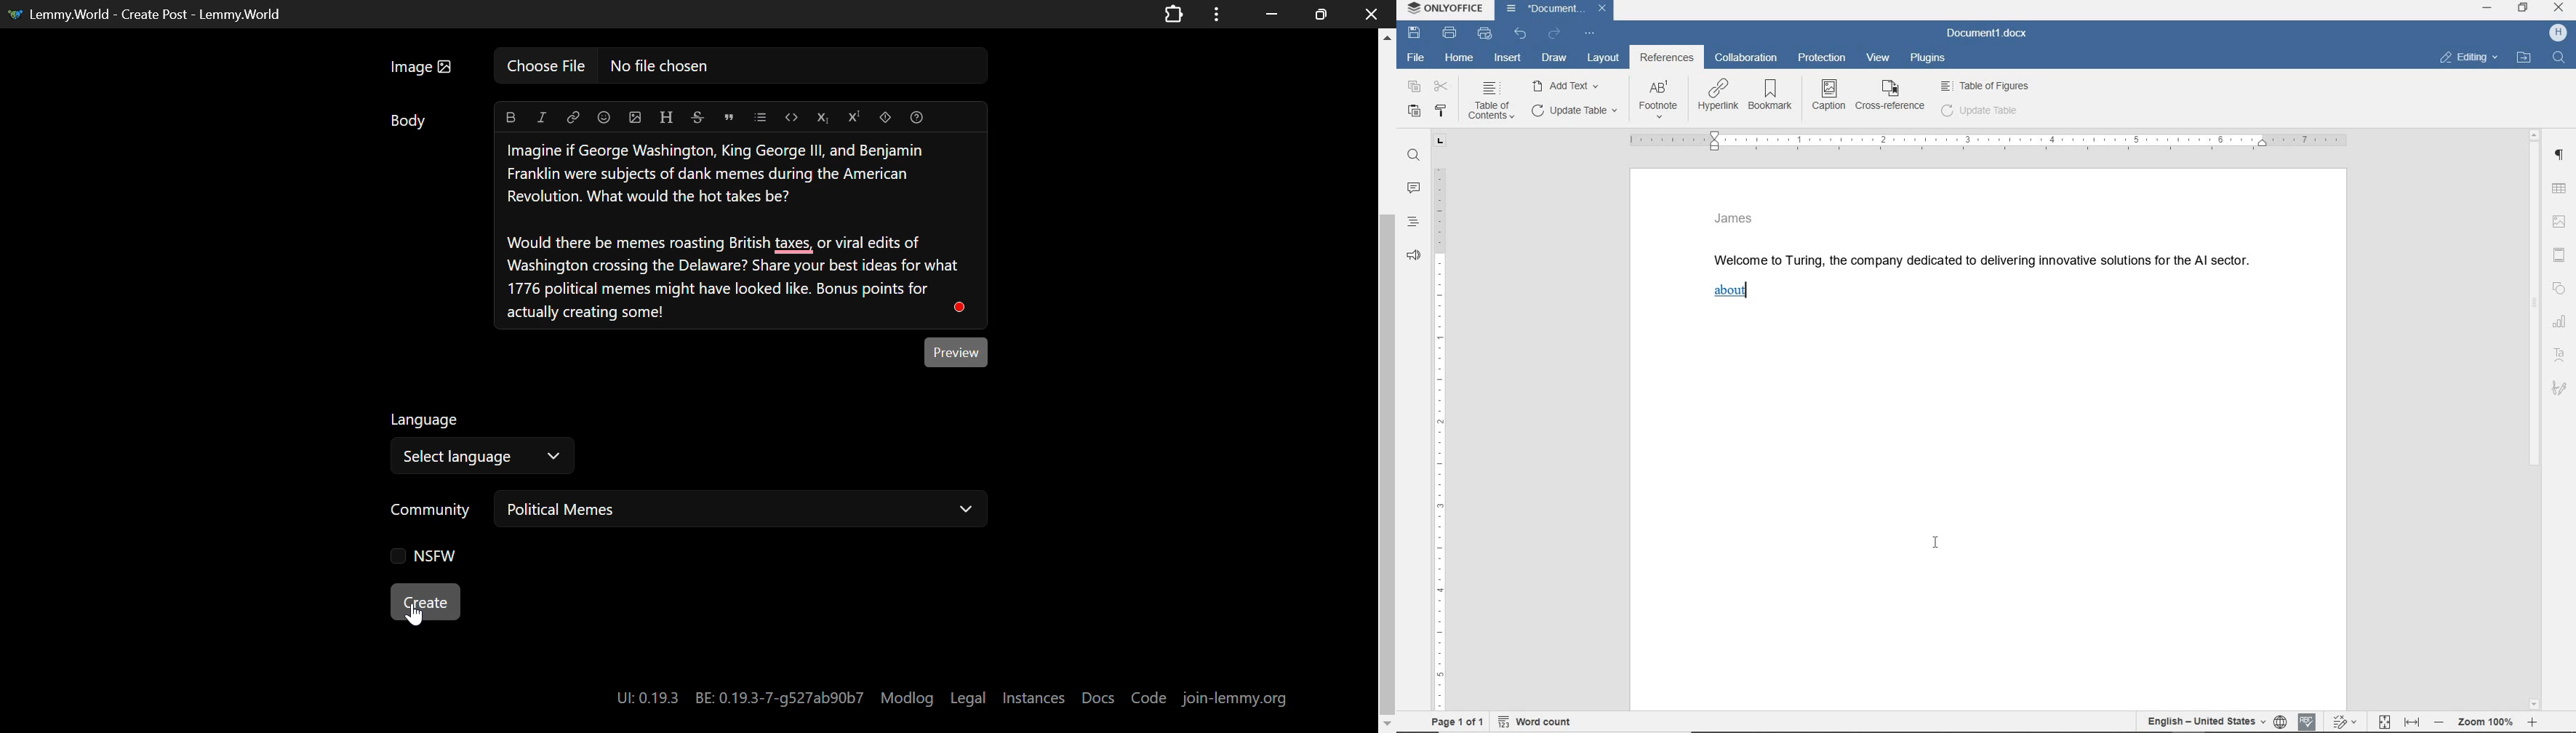 This screenshot has height=756, width=2576. What do you see at coordinates (1413, 225) in the screenshot?
I see `headings` at bounding box center [1413, 225].